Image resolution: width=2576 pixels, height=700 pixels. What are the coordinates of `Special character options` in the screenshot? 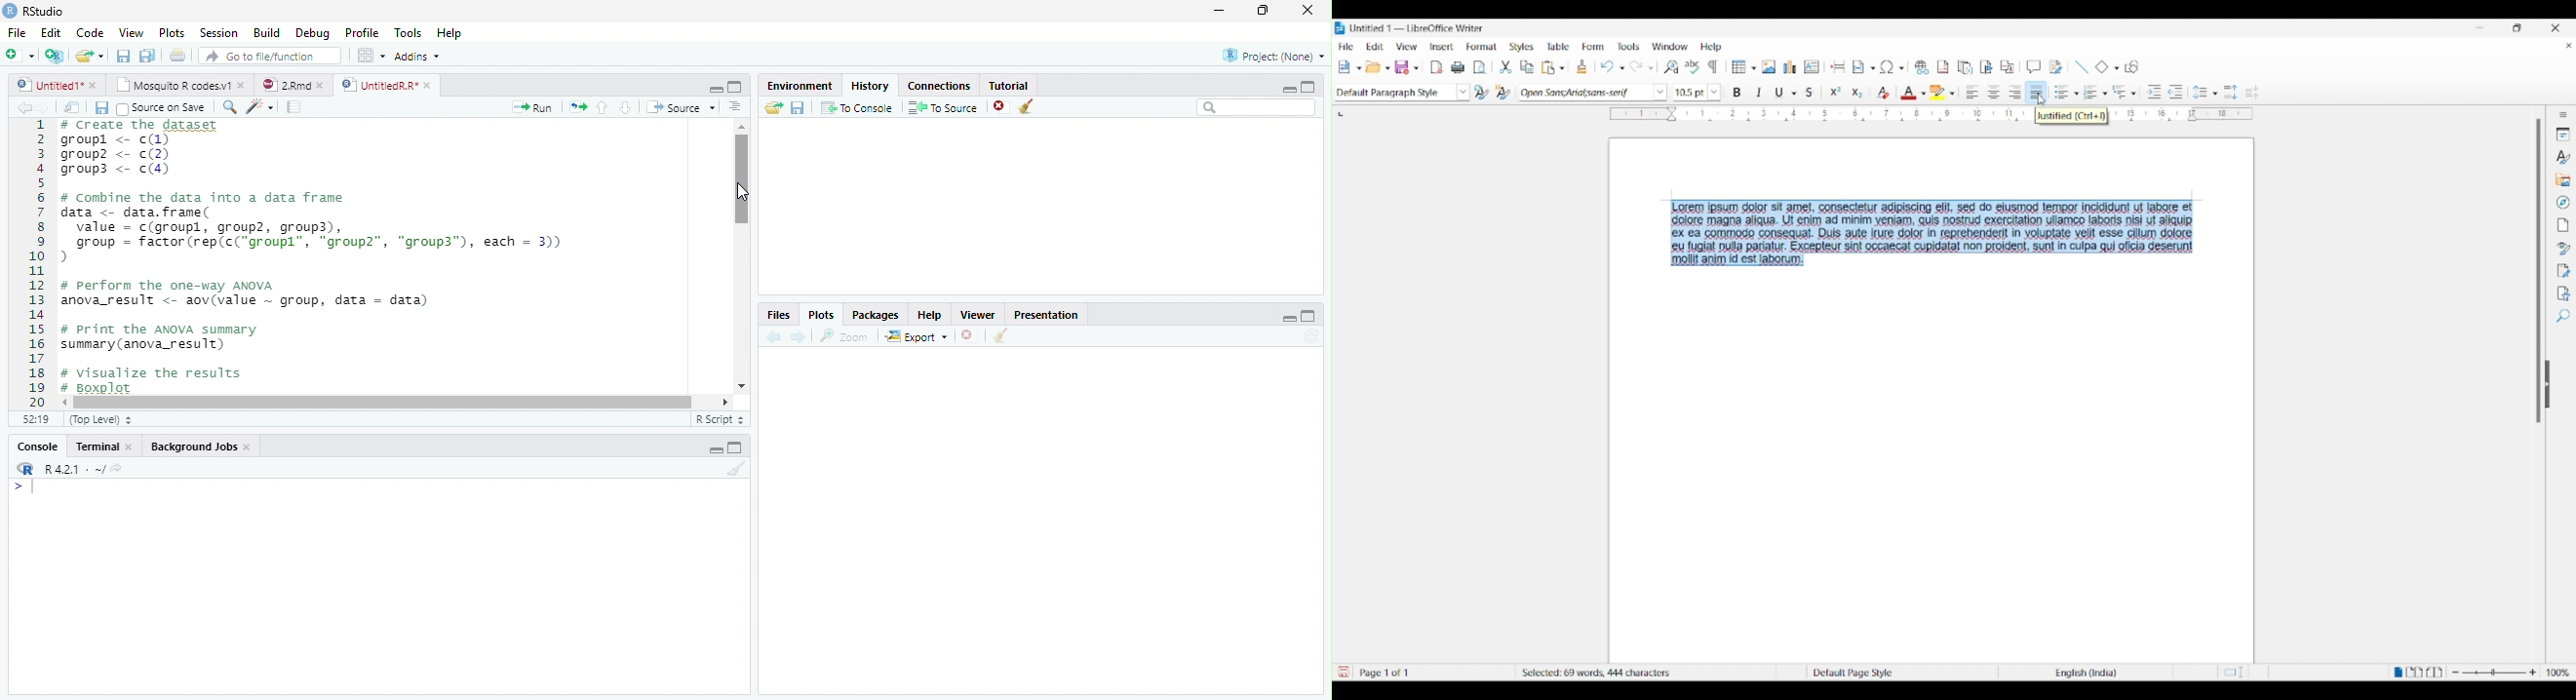 It's located at (1902, 68).